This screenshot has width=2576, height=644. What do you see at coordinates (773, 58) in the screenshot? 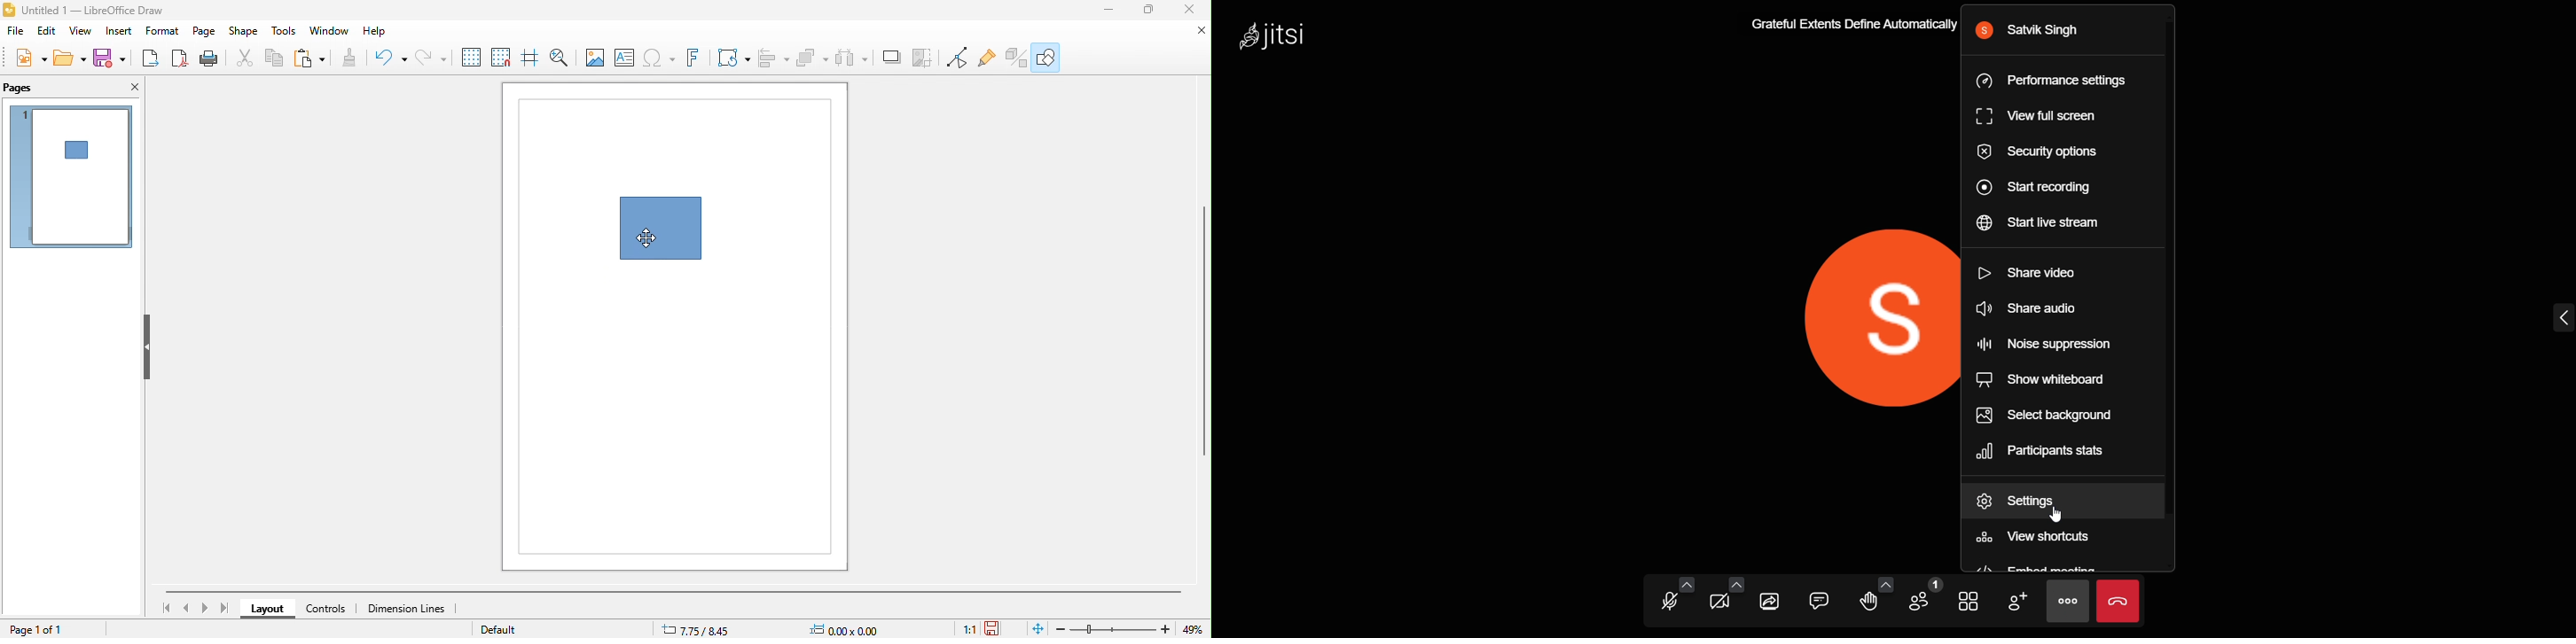
I see `align object` at bounding box center [773, 58].